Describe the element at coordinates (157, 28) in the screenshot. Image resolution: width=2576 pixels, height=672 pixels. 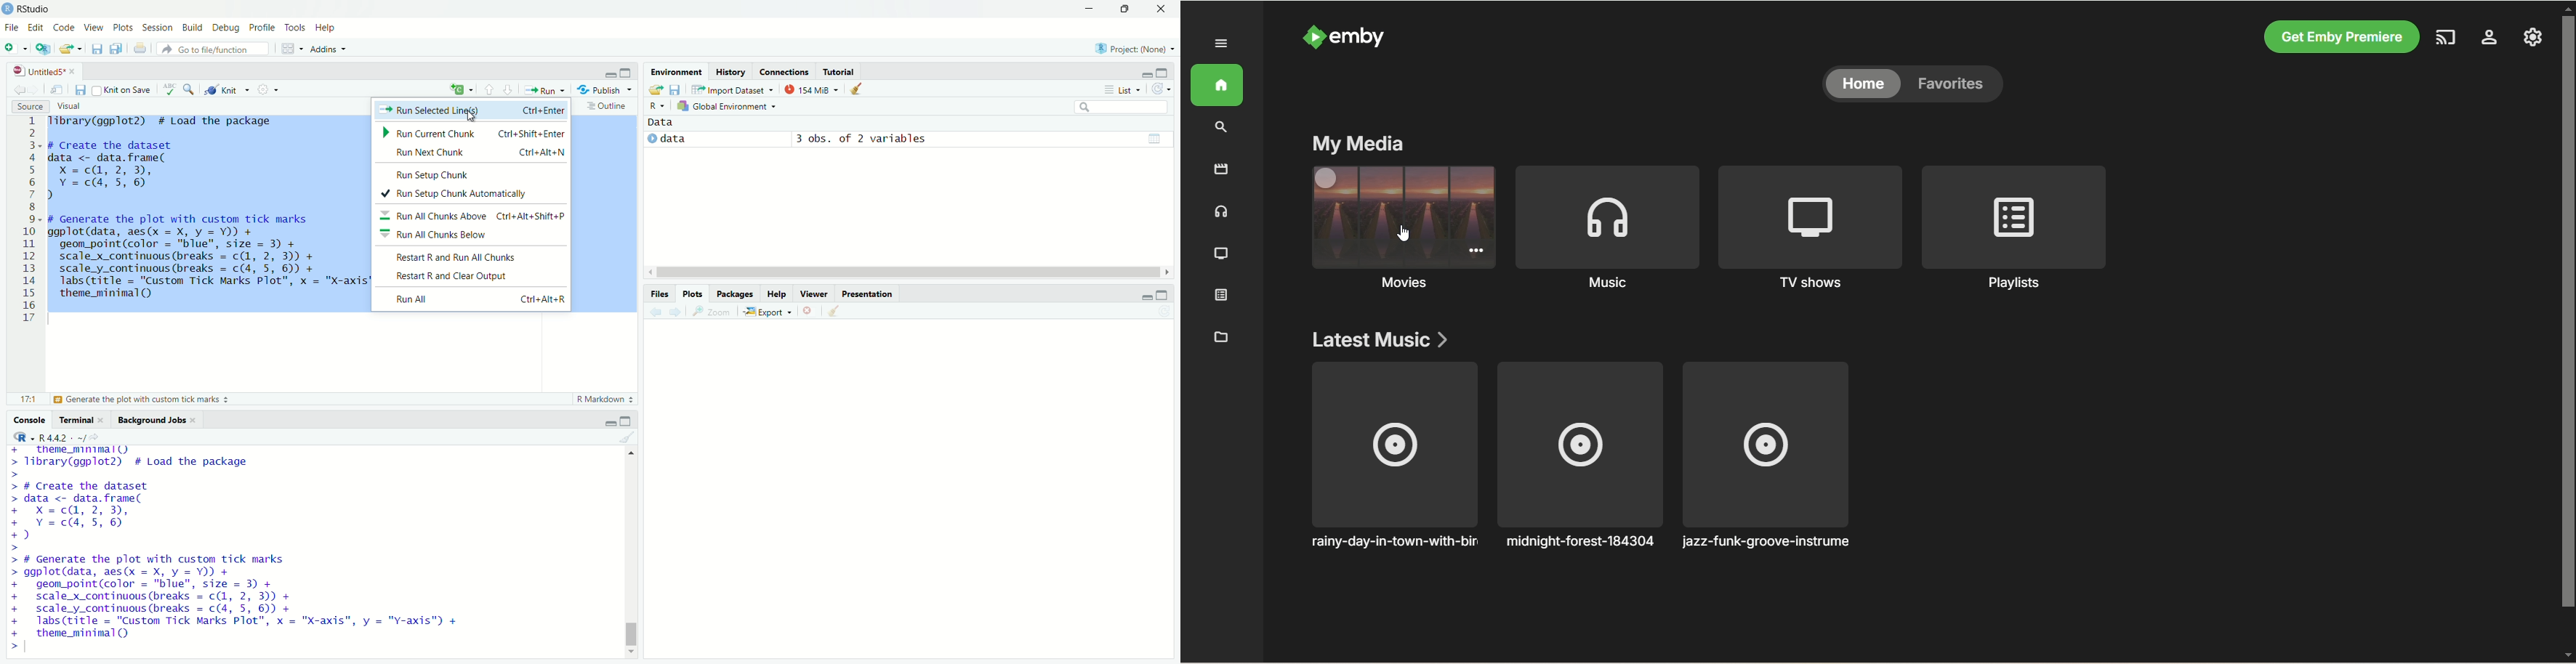
I see `session` at that location.